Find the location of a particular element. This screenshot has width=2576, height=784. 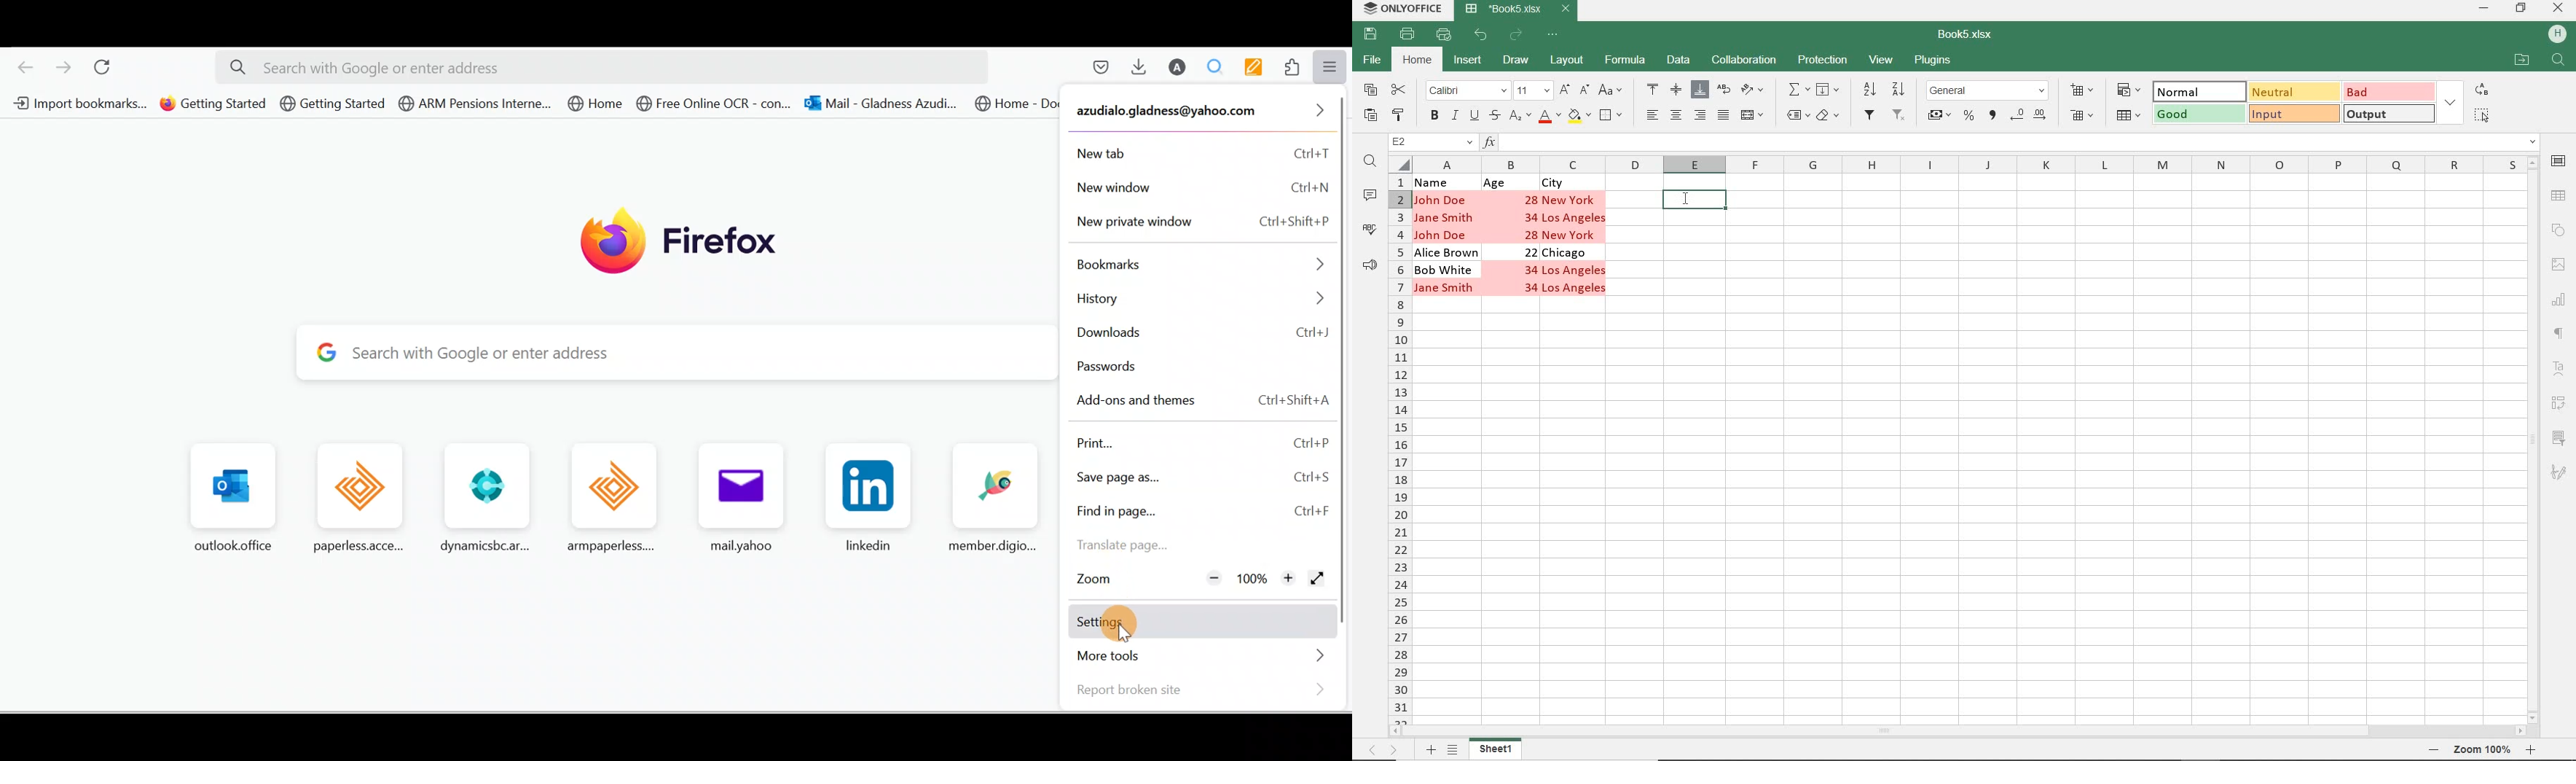

SAVE is located at coordinates (1370, 34).